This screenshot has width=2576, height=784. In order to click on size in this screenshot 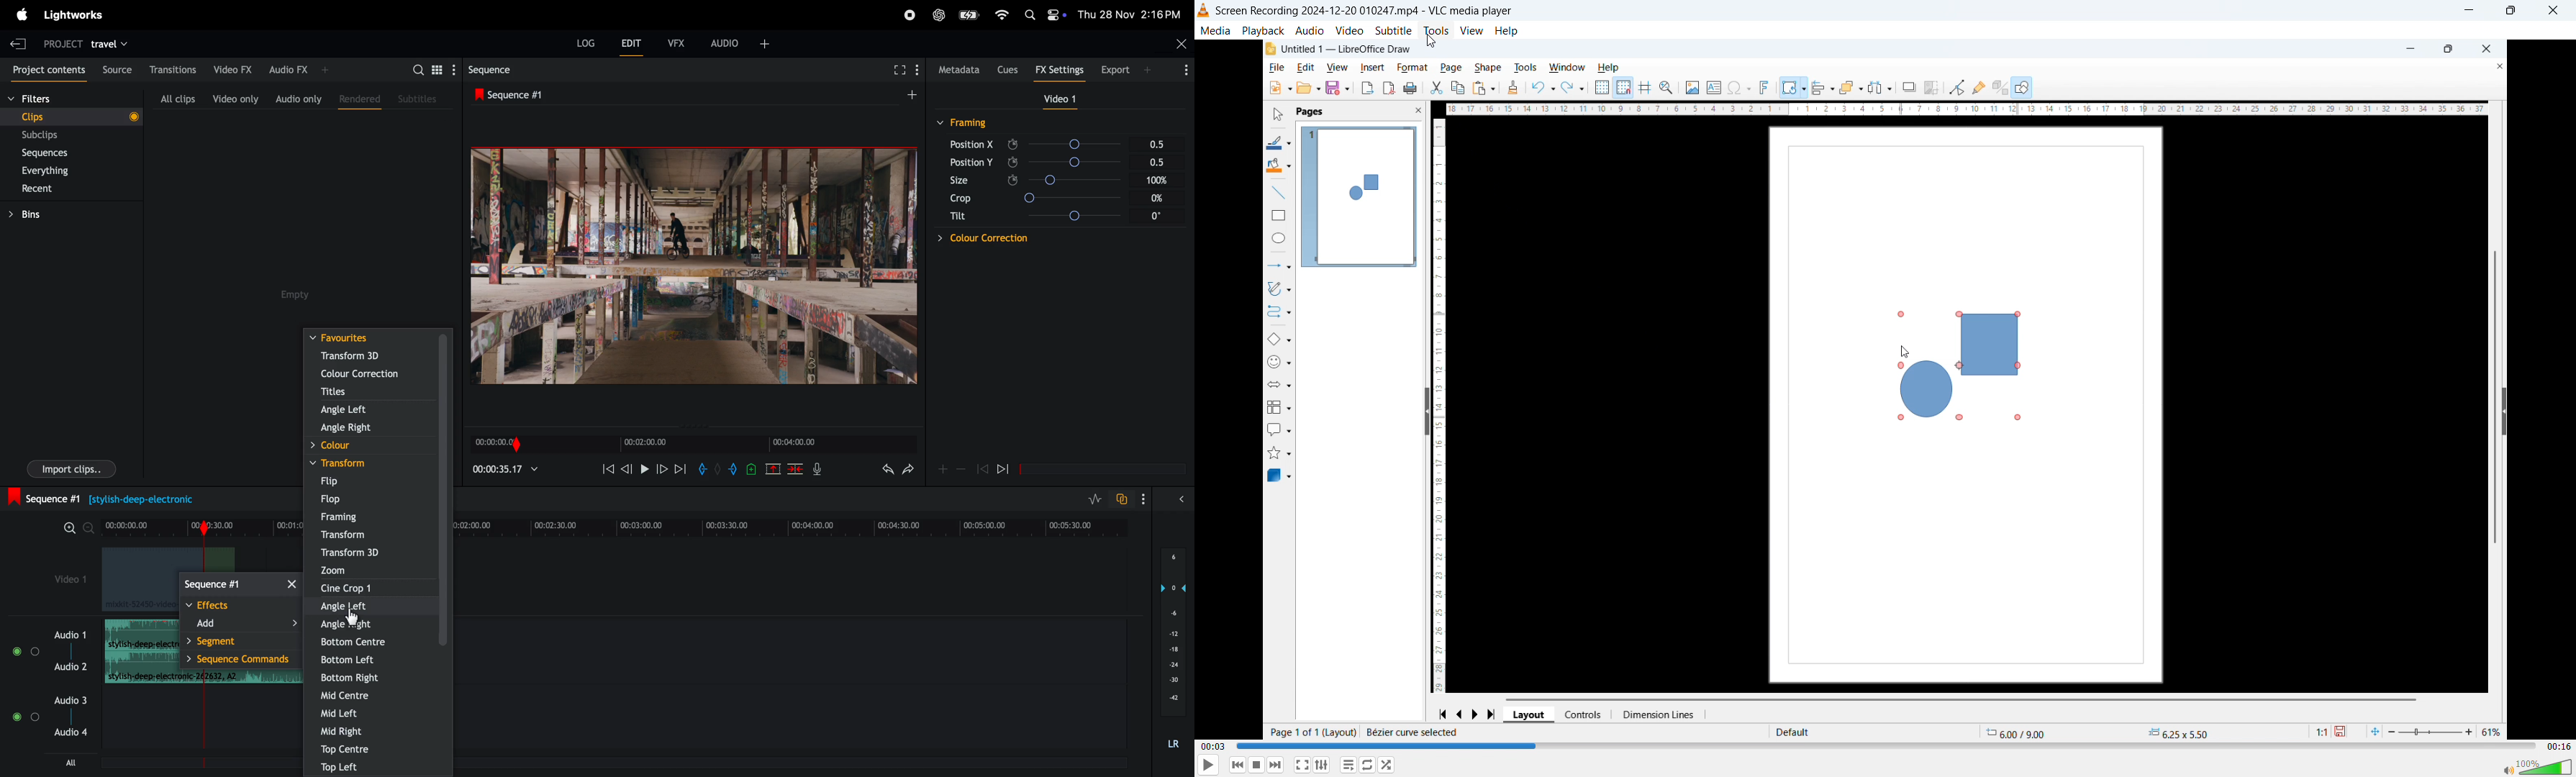, I will do `click(967, 180)`.